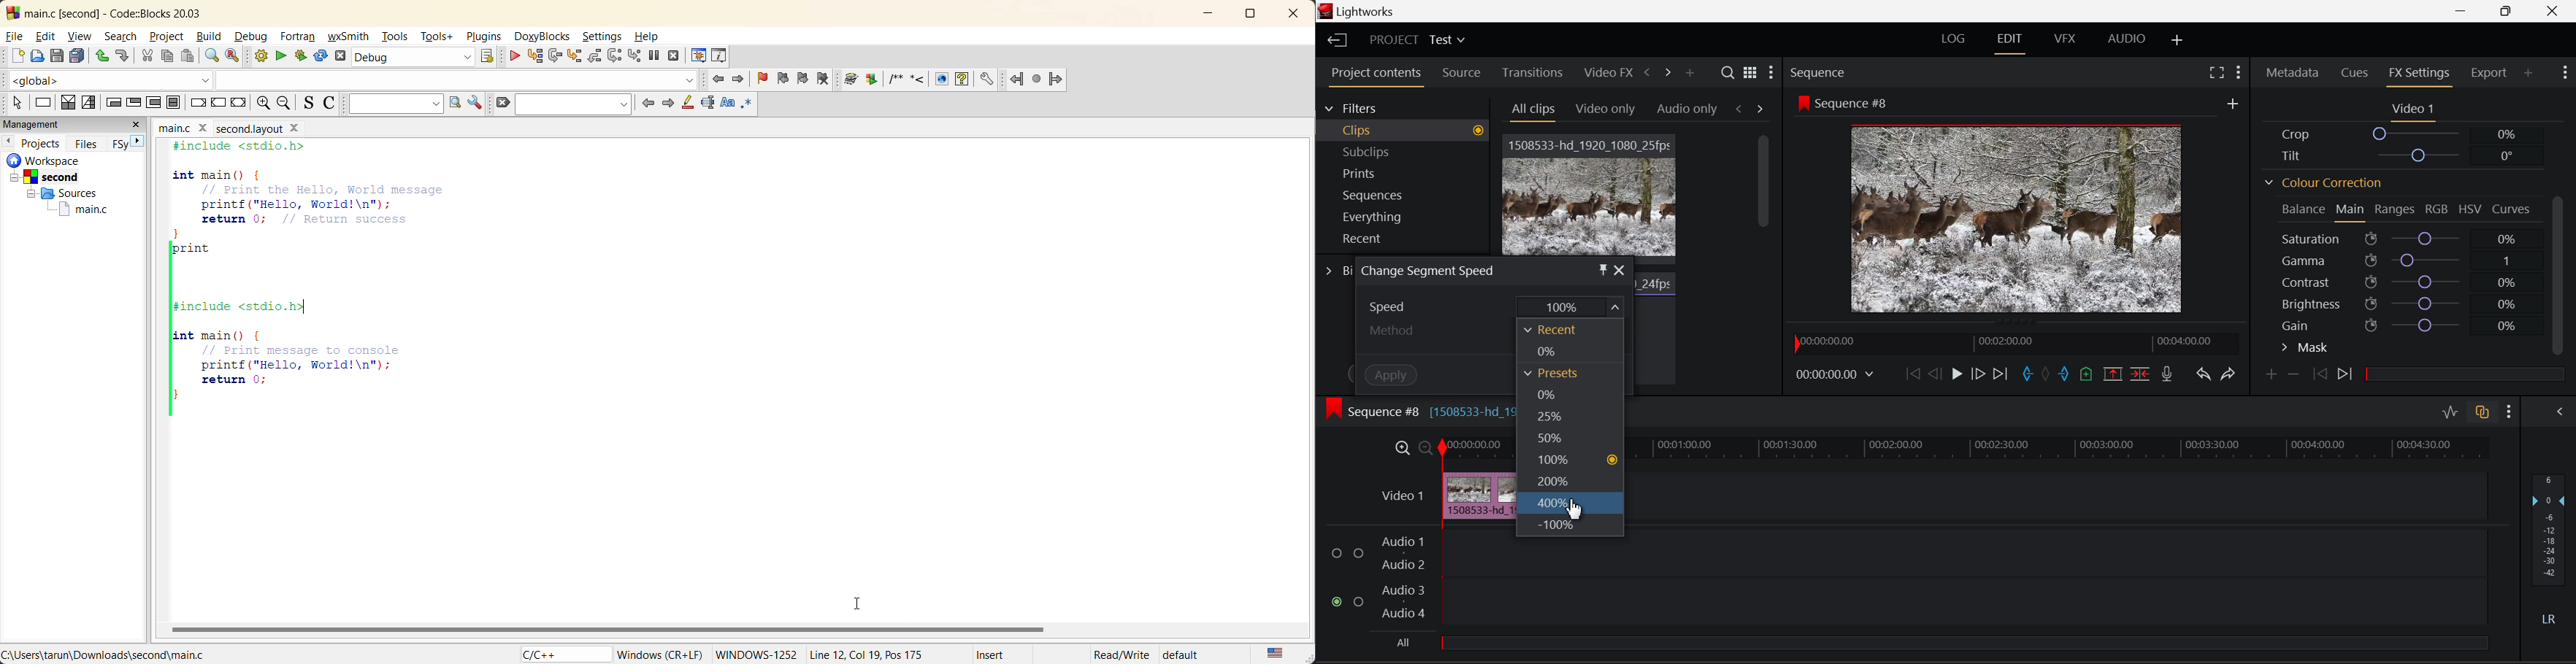 This screenshot has height=672, width=2576. Describe the element at coordinates (762, 77) in the screenshot. I see `toggle bookmark` at that location.